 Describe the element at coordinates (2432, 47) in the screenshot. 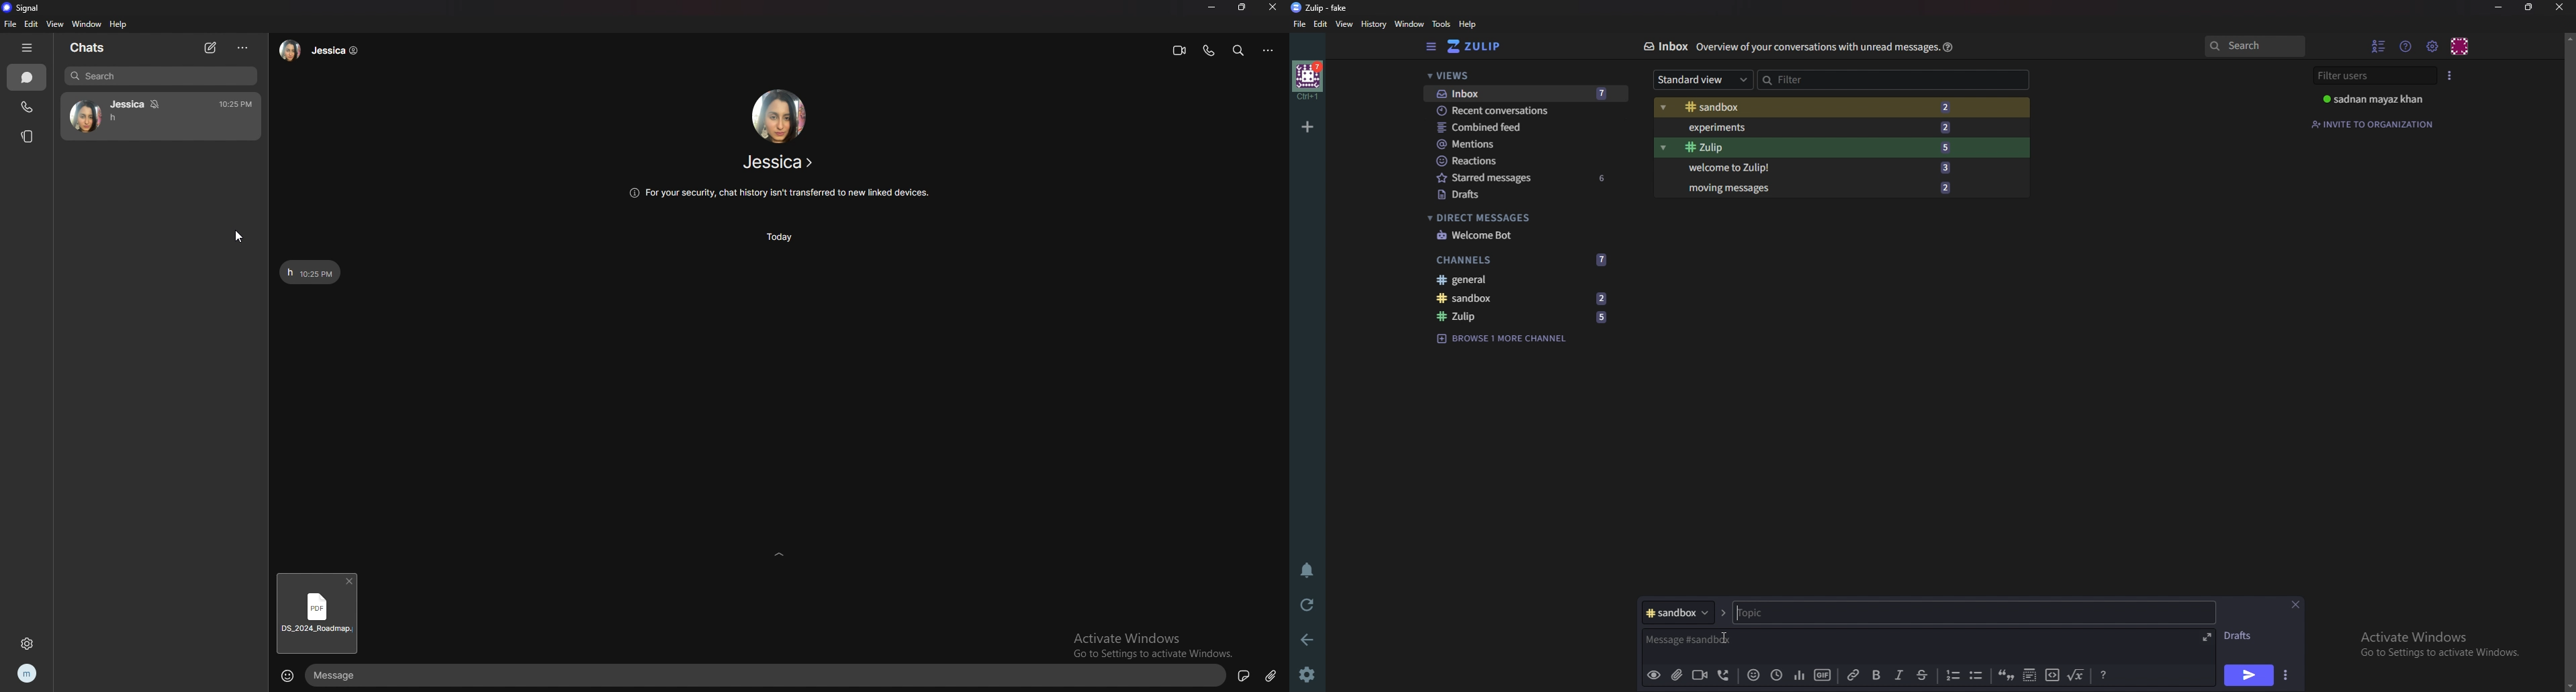

I see `Main menu` at that location.